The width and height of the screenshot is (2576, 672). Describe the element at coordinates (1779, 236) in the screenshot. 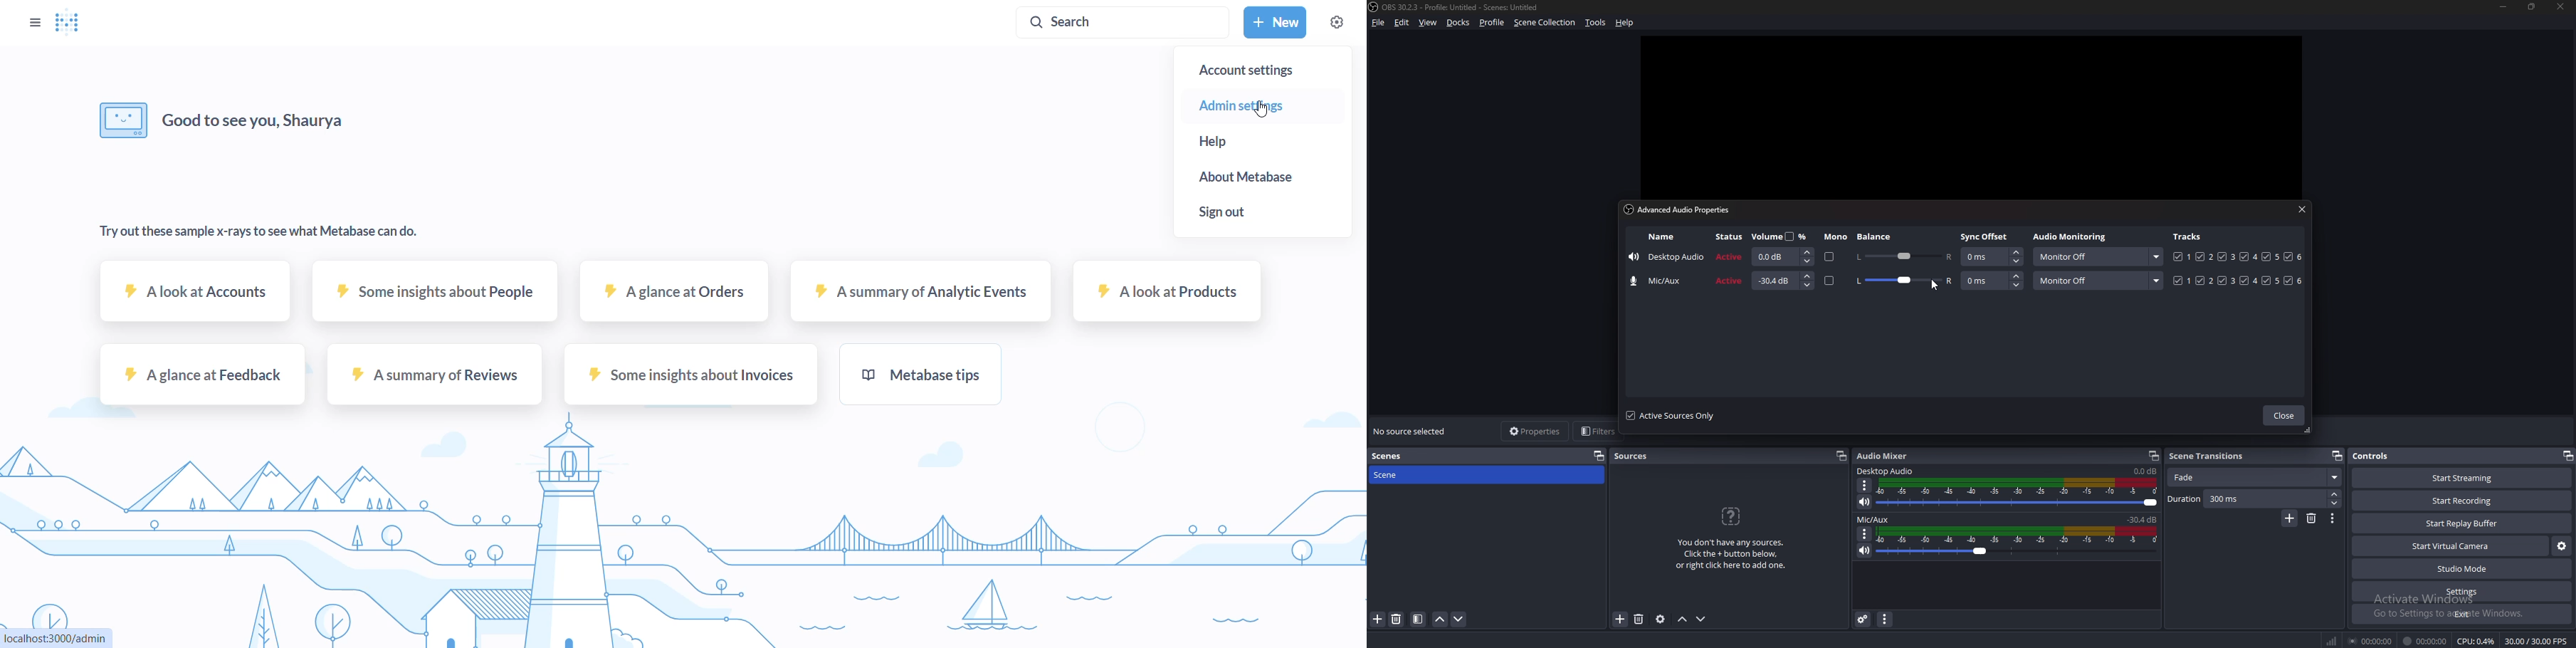

I see `volume` at that location.